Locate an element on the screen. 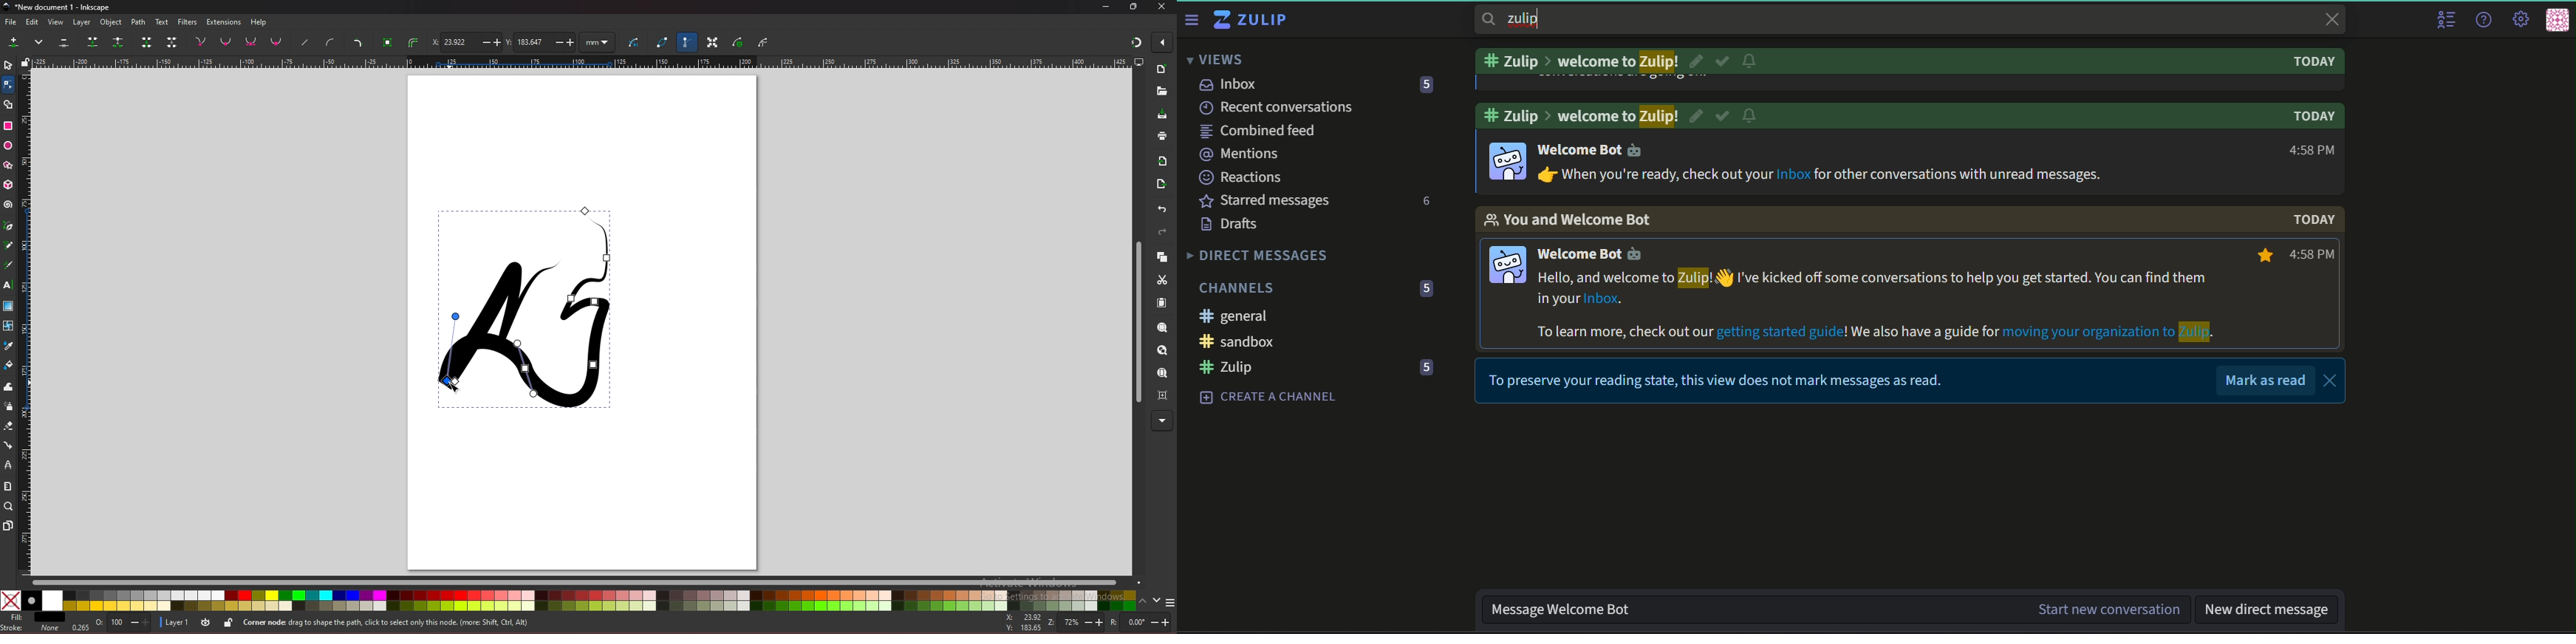 The height and width of the screenshot is (644, 2576). text is located at coordinates (2314, 63).